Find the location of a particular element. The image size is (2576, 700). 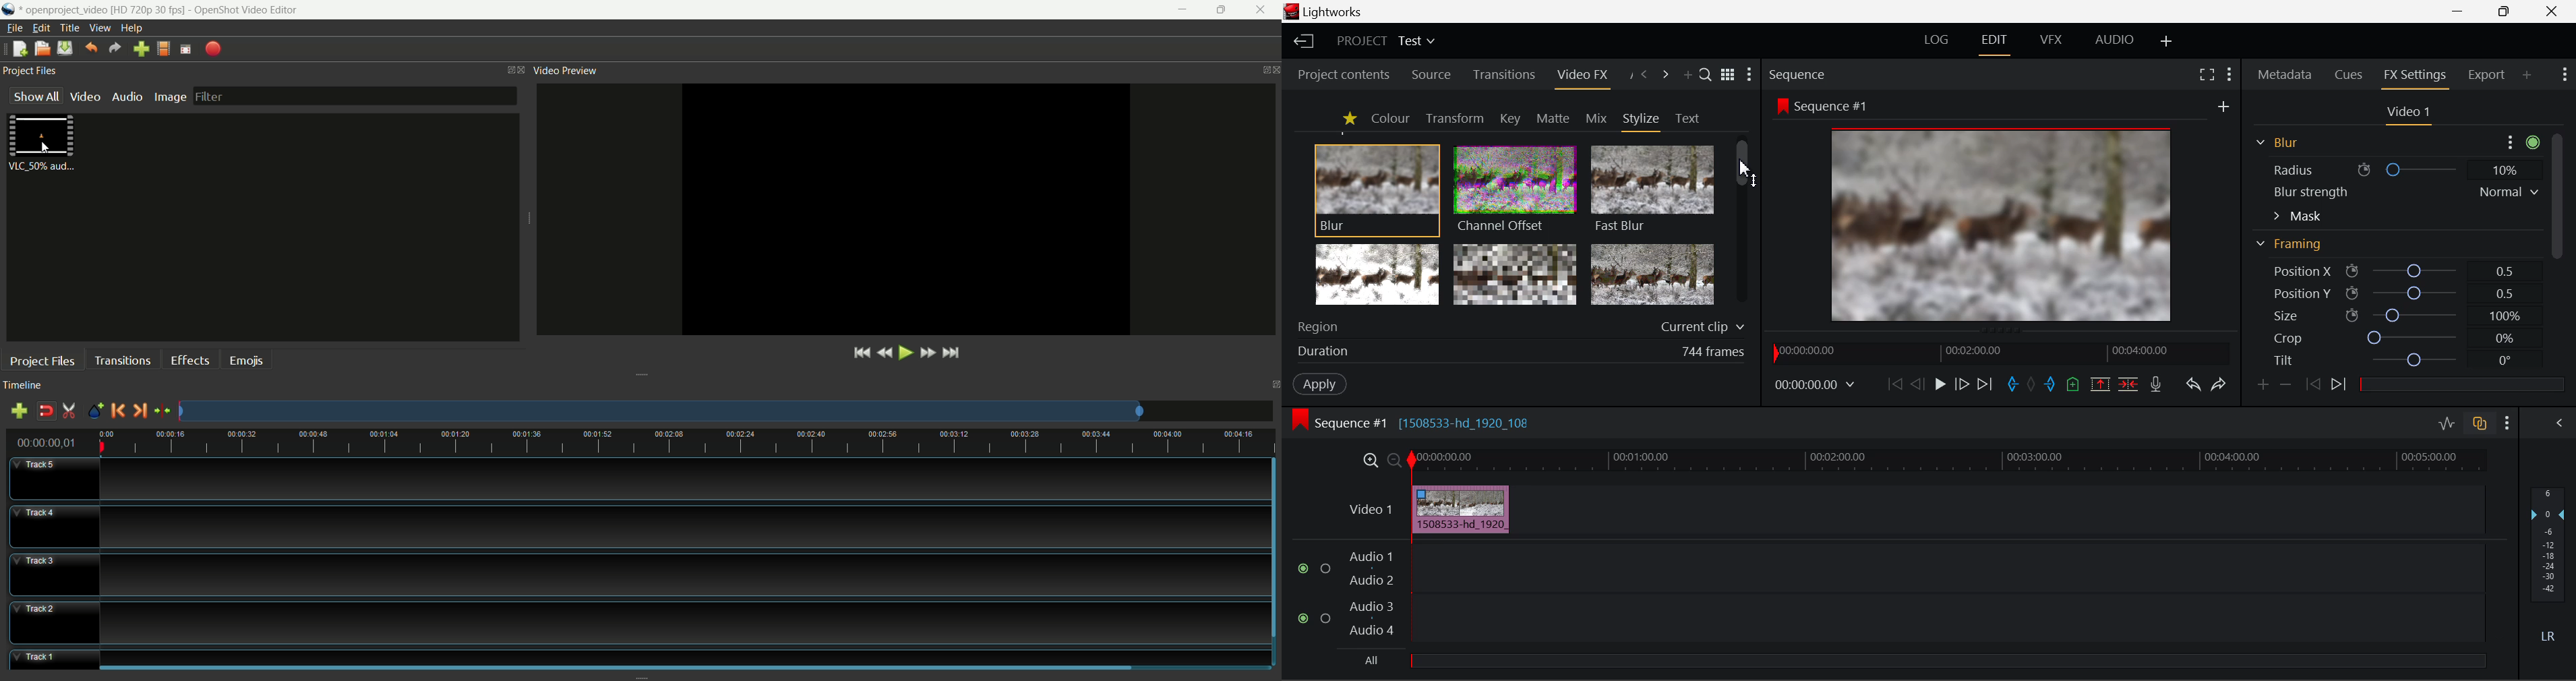

Timeline Zoom Out is located at coordinates (1394, 459).